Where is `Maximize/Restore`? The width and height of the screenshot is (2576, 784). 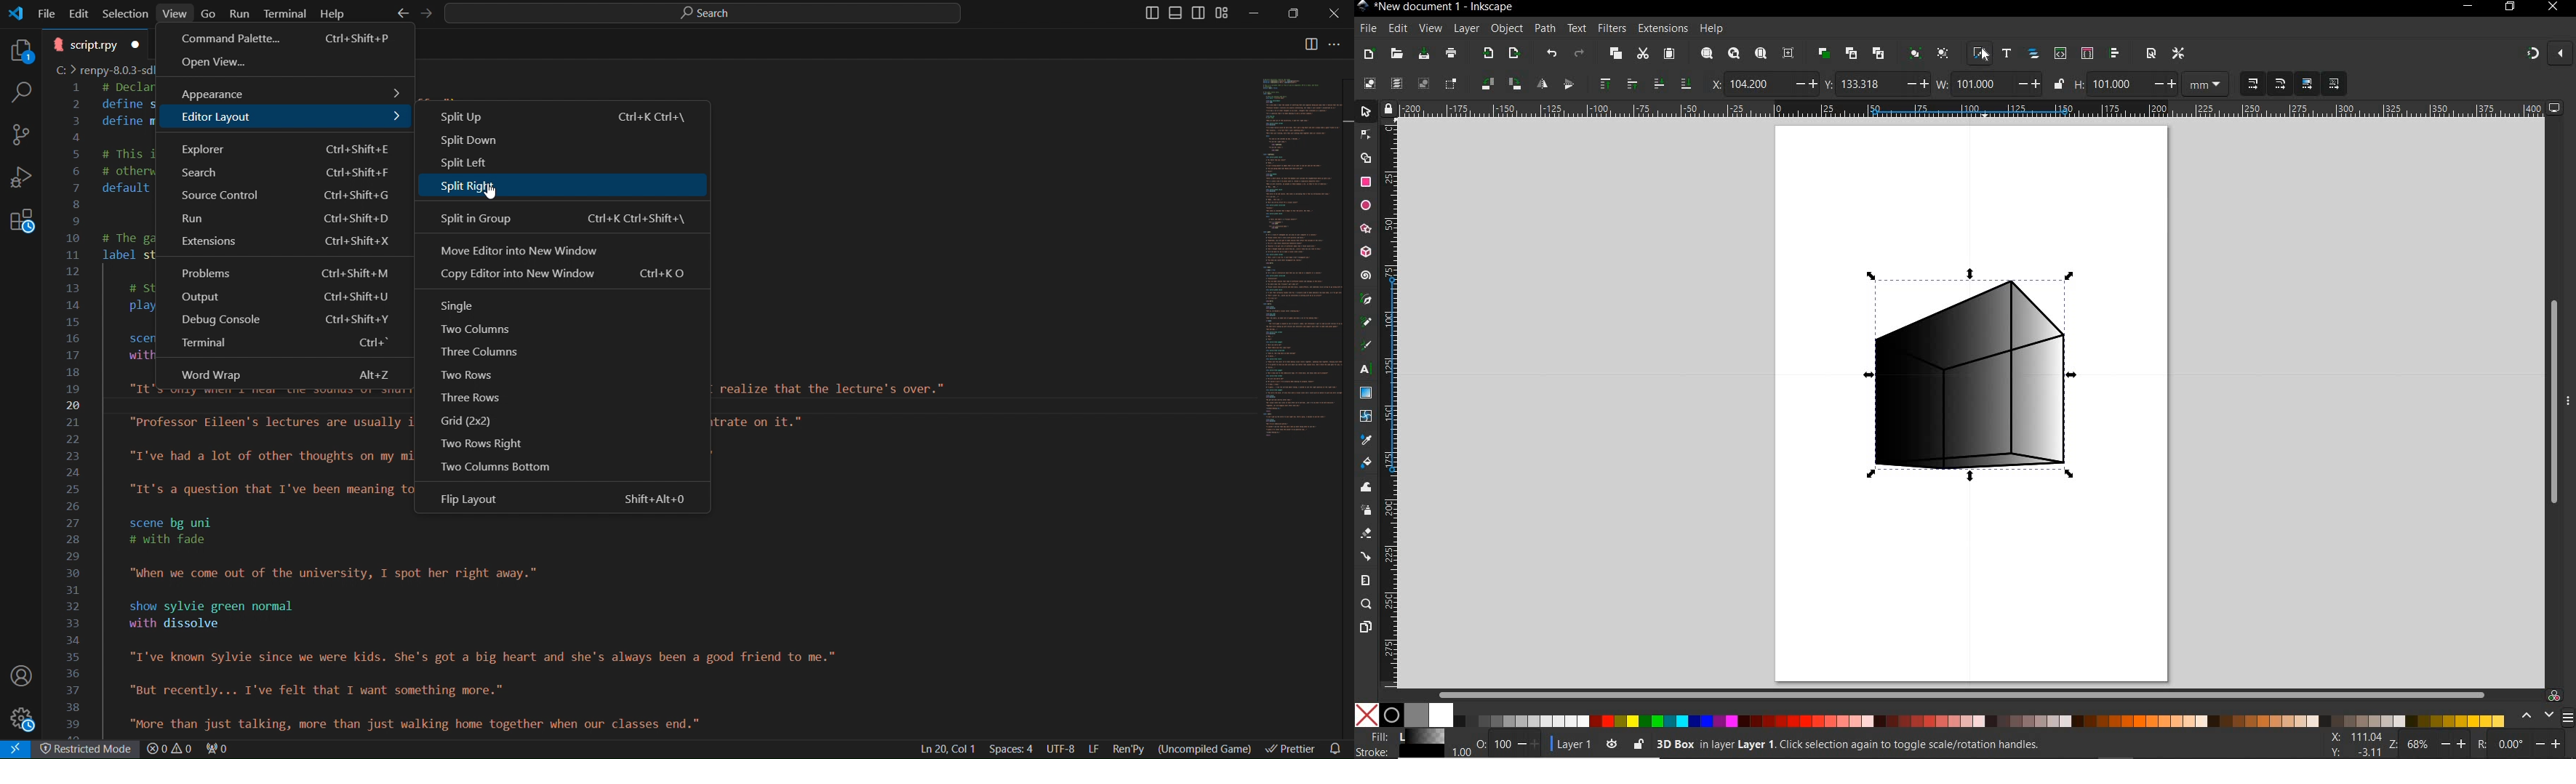 Maximize/Restore is located at coordinates (1296, 14).